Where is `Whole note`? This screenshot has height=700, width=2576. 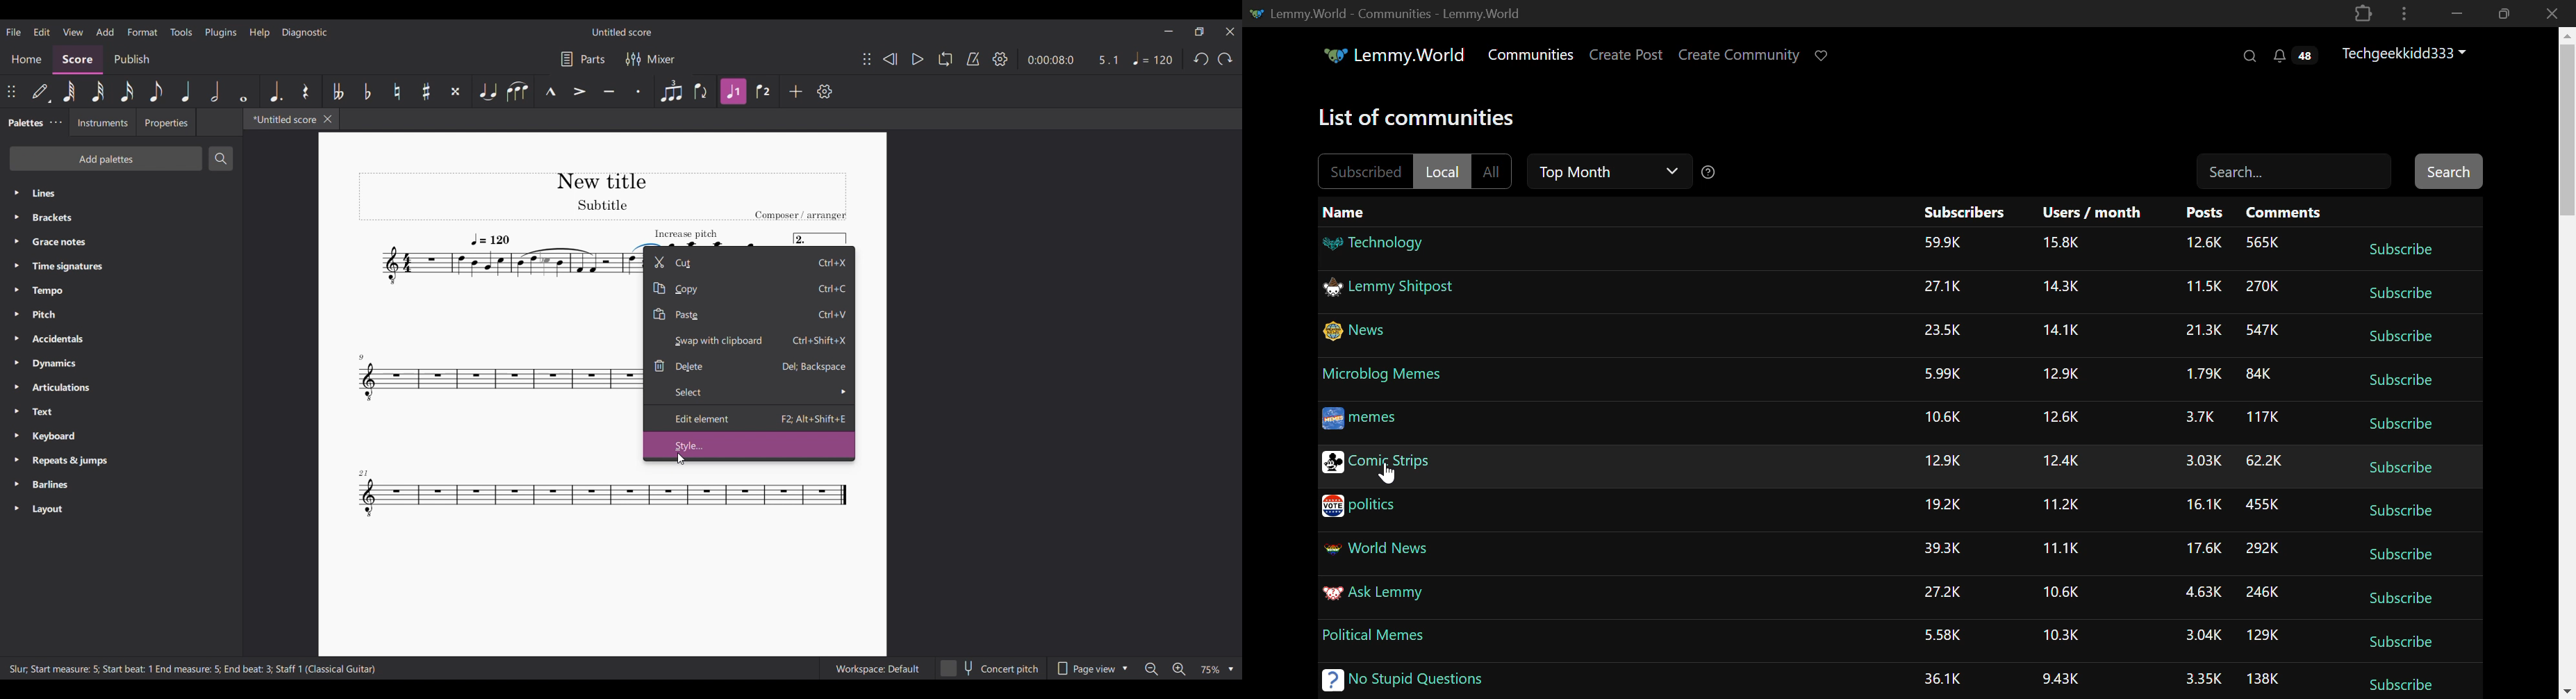 Whole note is located at coordinates (243, 91).